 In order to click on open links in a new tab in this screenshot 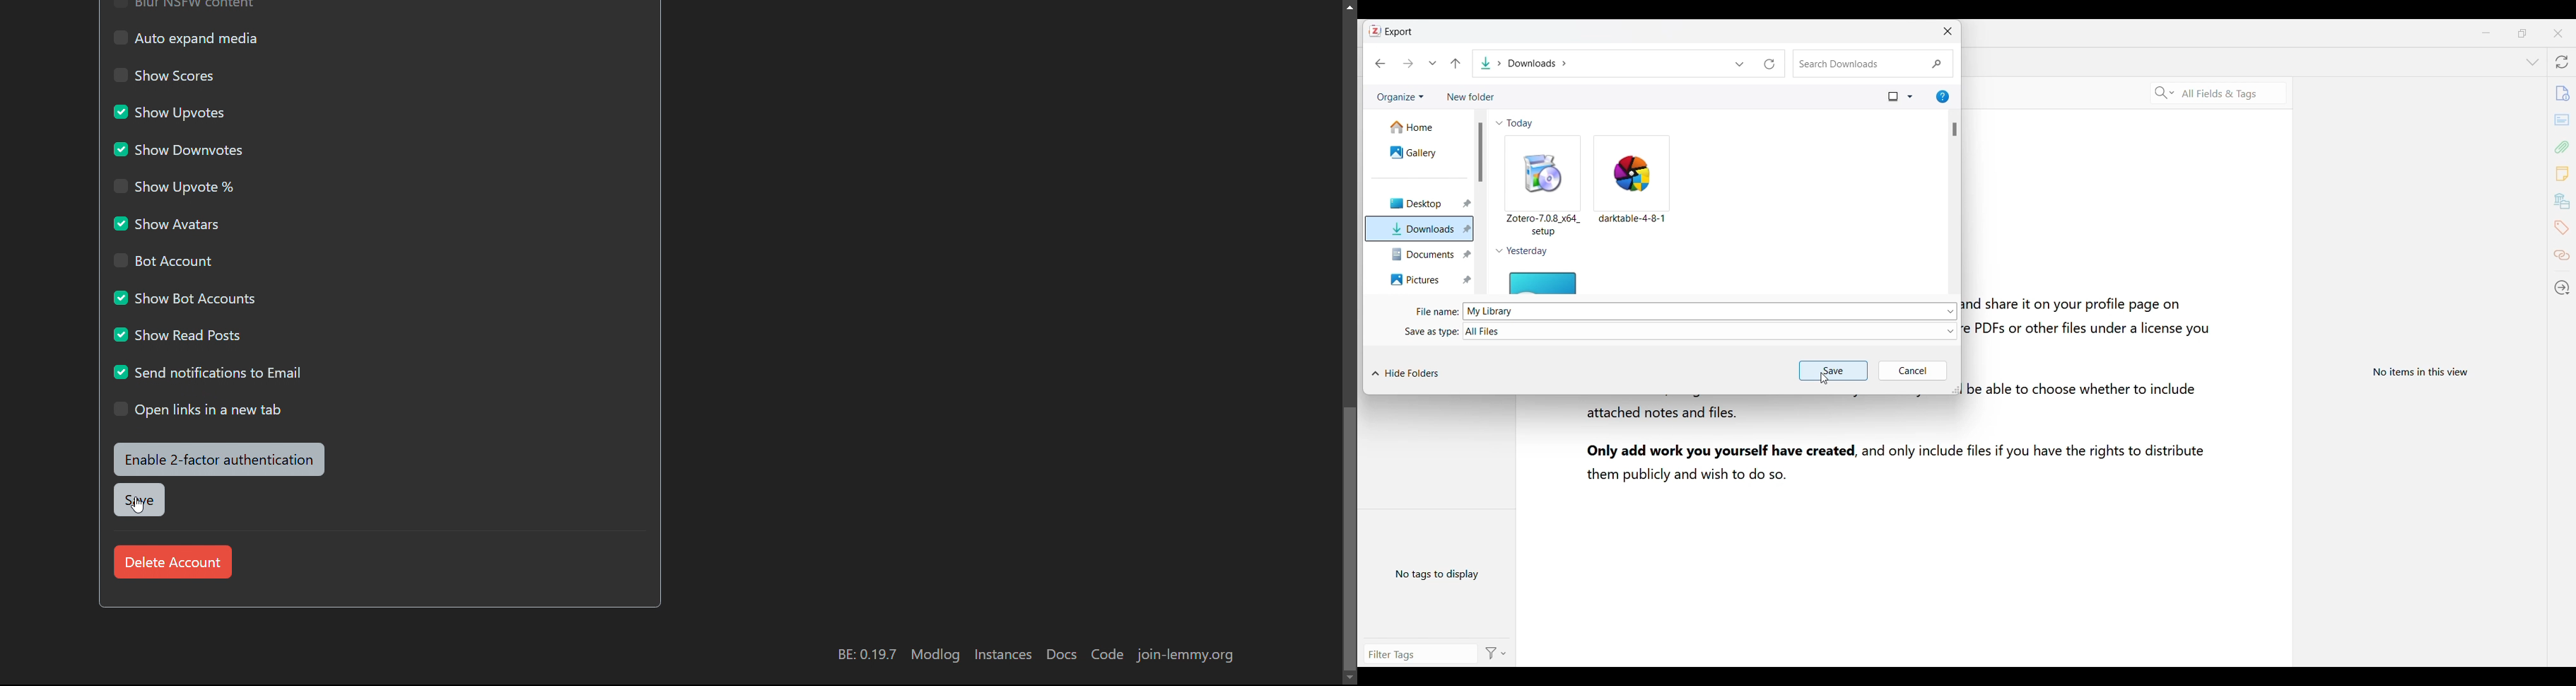, I will do `click(199, 409)`.